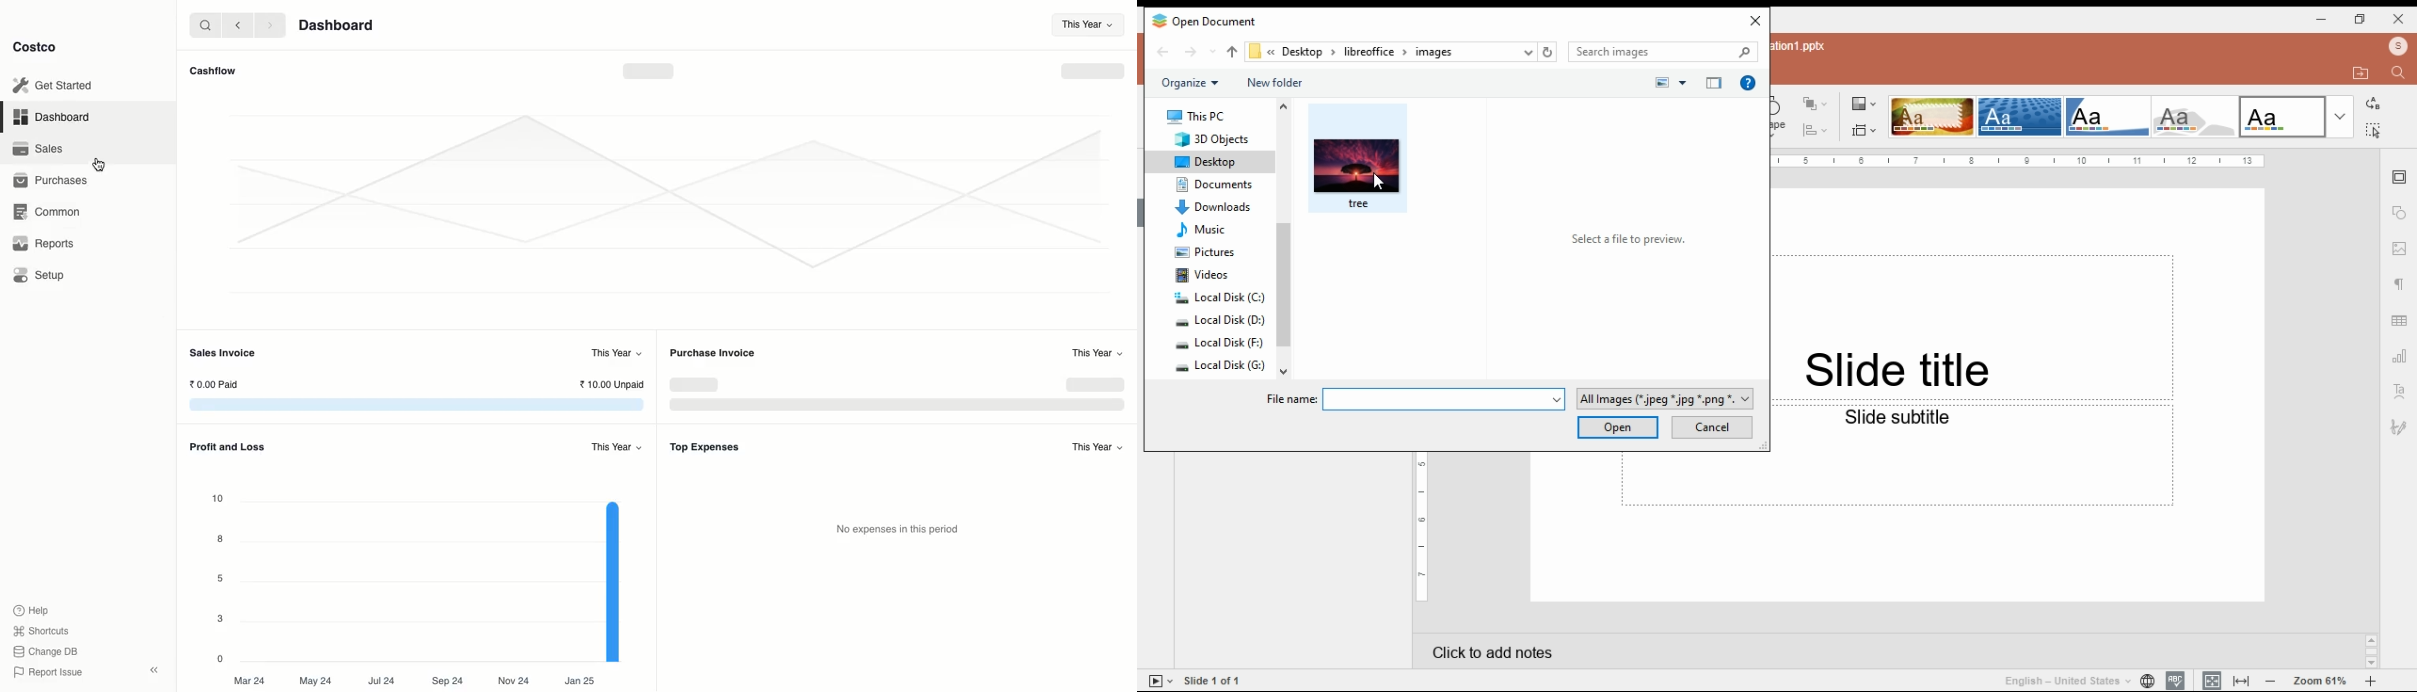  What do you see at coordinates (39, 149) in the screenshot?
I see `Sales` at bounding box center [39, 149].